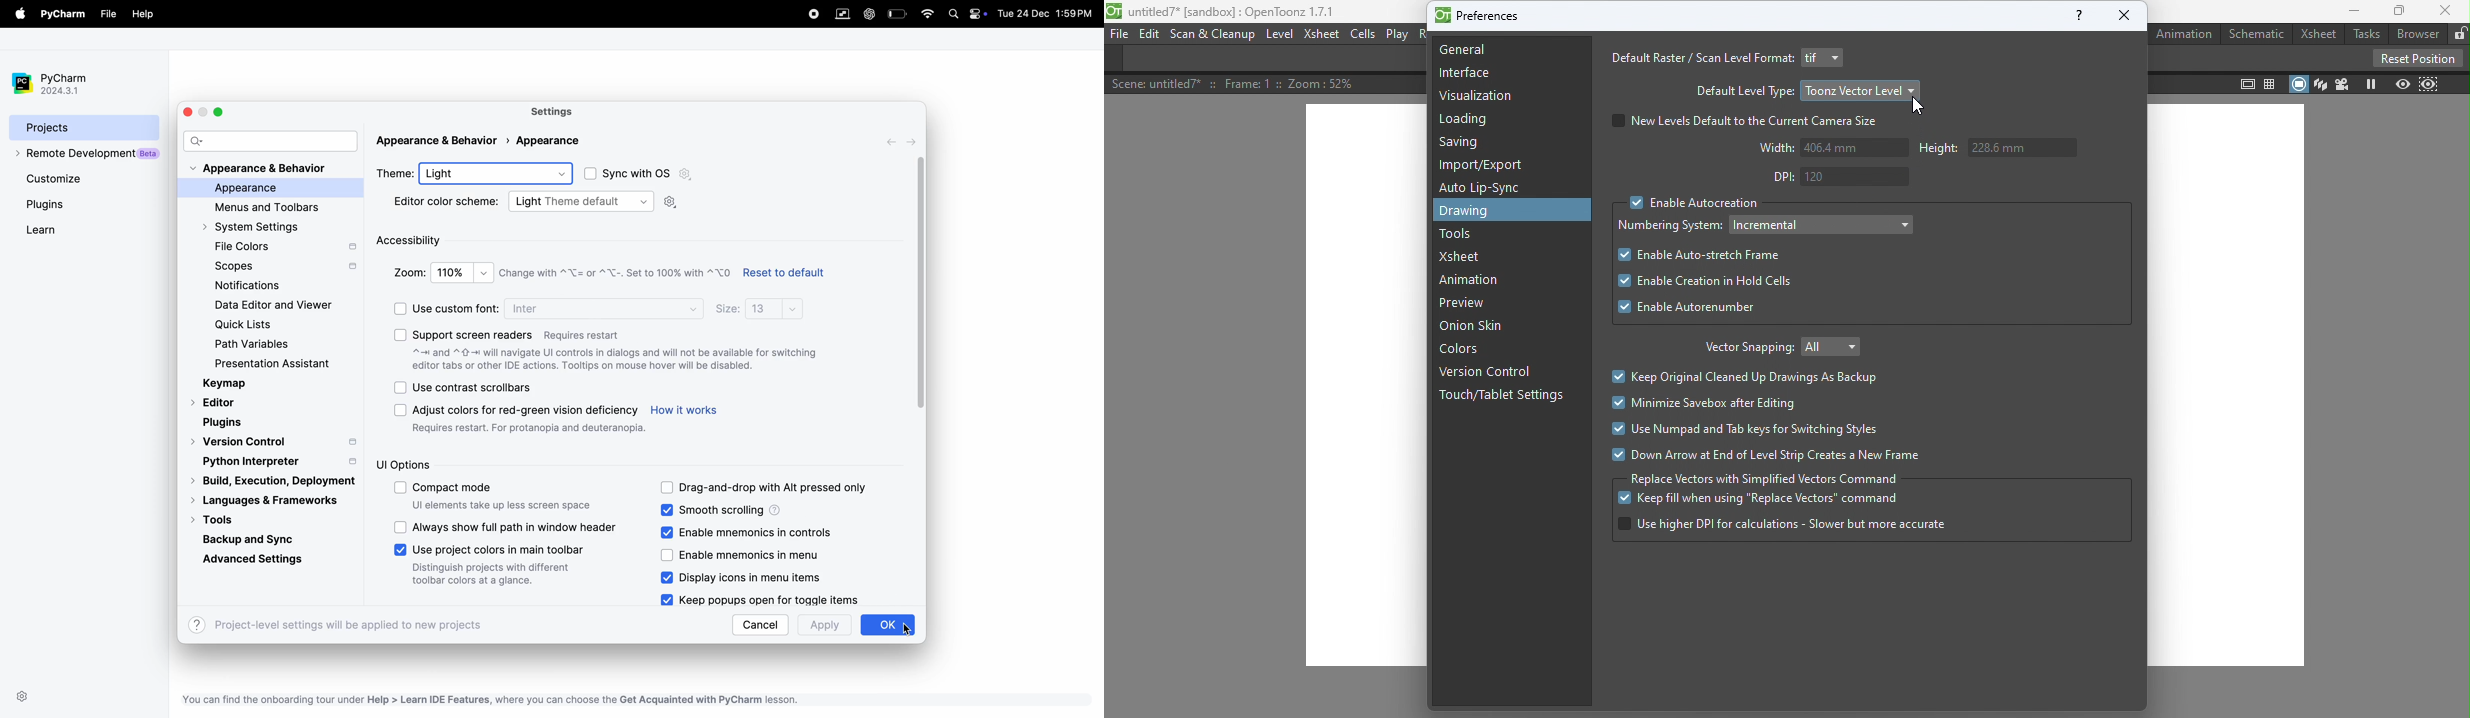  What do you see at coordinates (274, 462) in the screenshot?
I see `python interpreter` at bounding box center [274, 462].